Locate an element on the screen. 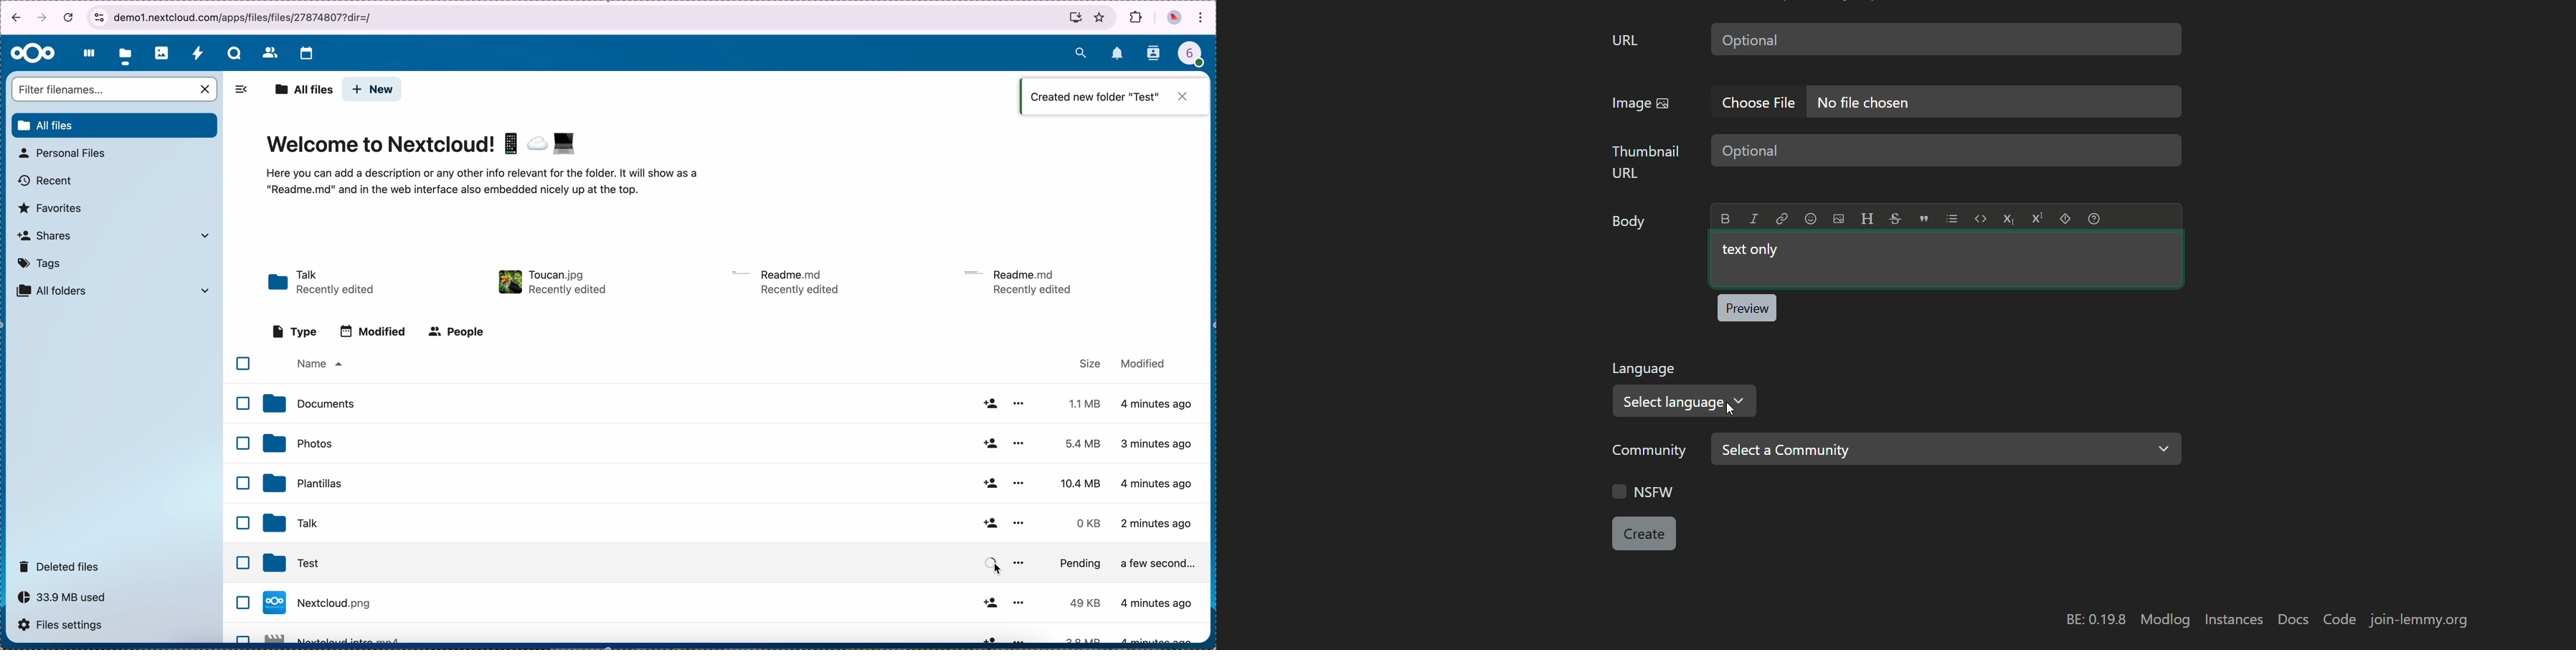 The height and width of the screenshot is (672, 2576). cursor is located at coordinates (1731, 408).